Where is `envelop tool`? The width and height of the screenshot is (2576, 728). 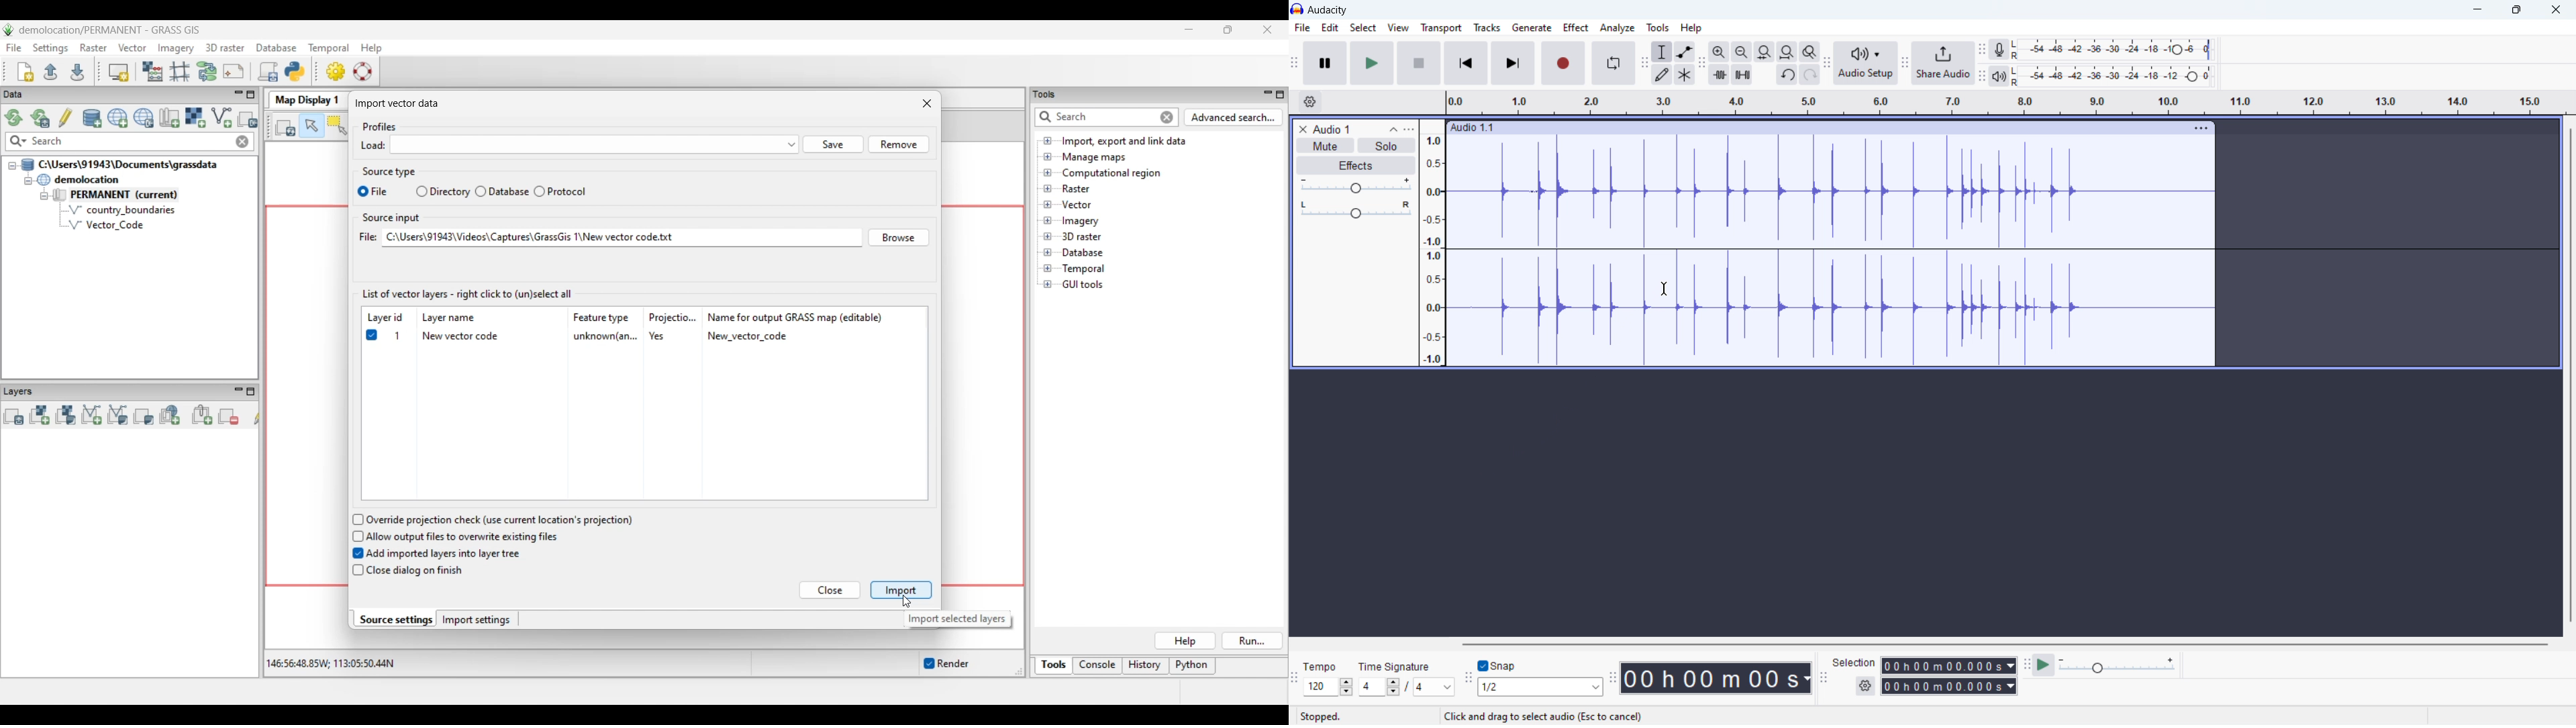
envelop tool is located at coordinates (1685, 52).